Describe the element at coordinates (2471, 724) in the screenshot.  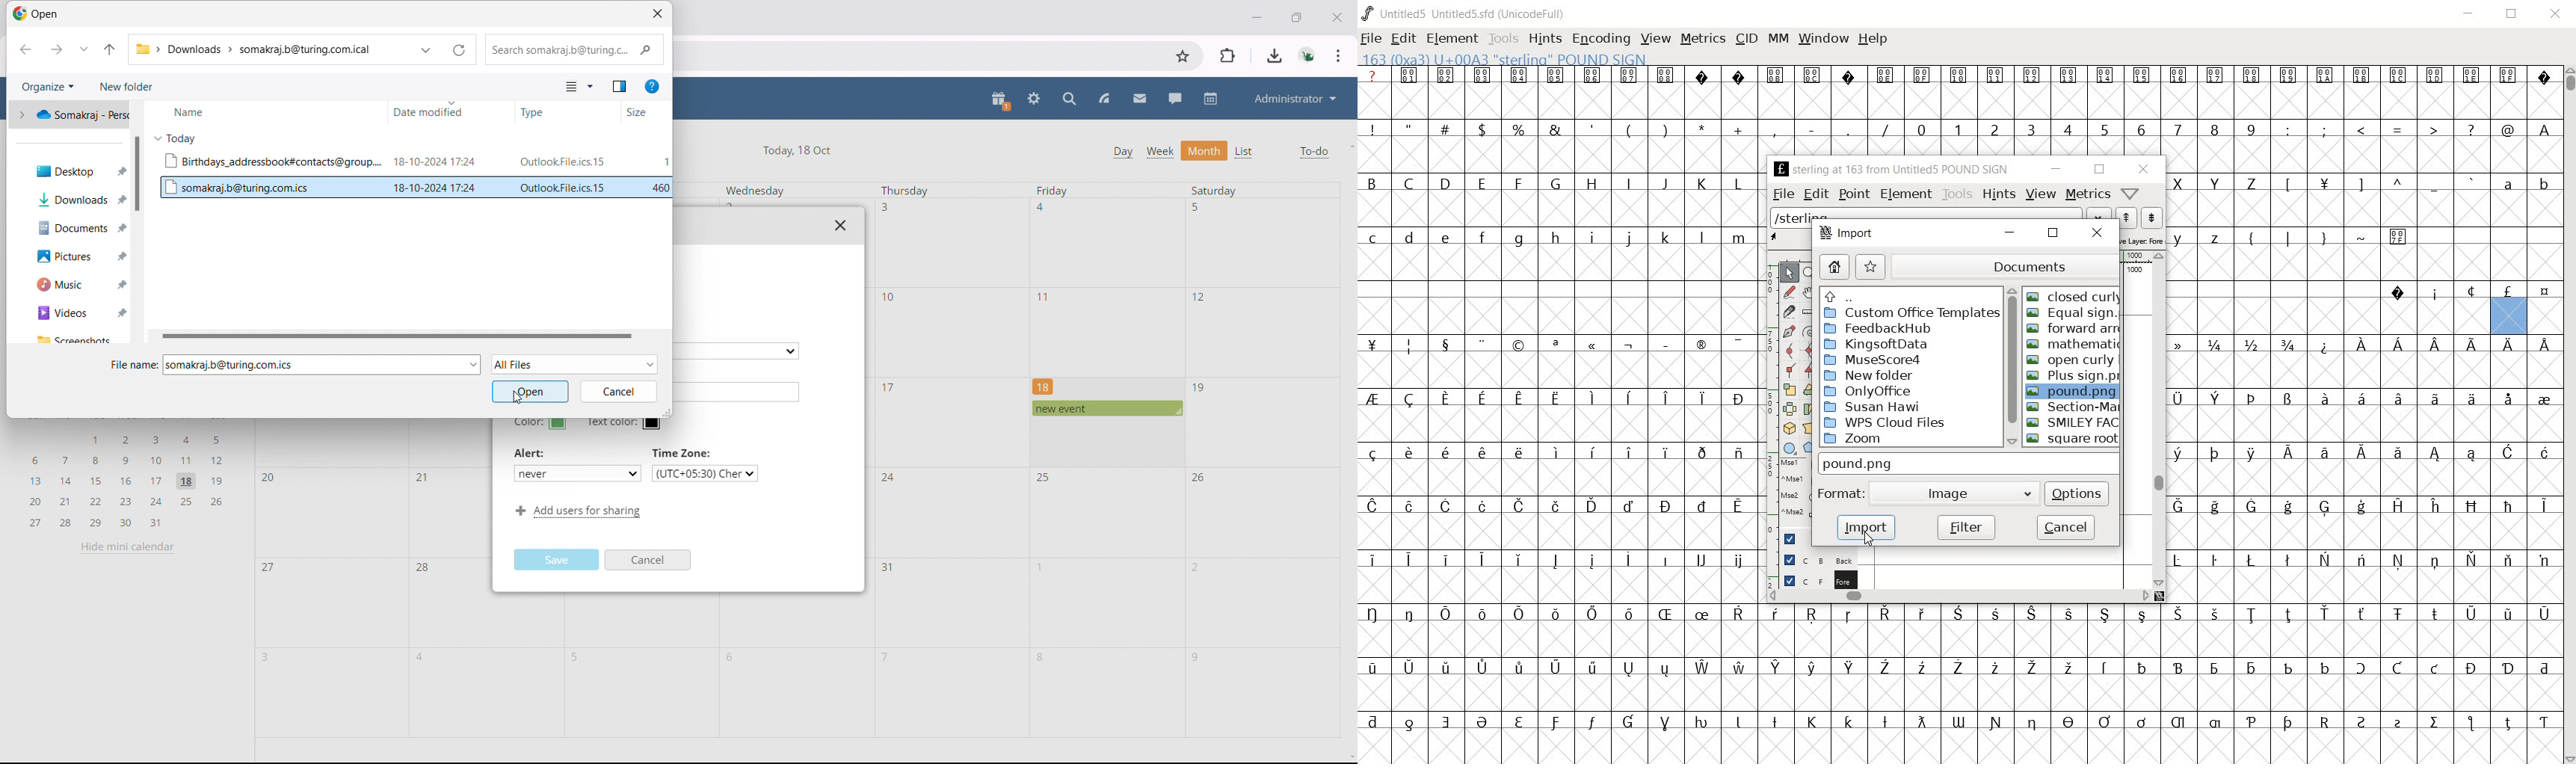
I see `Symbol` at that location.